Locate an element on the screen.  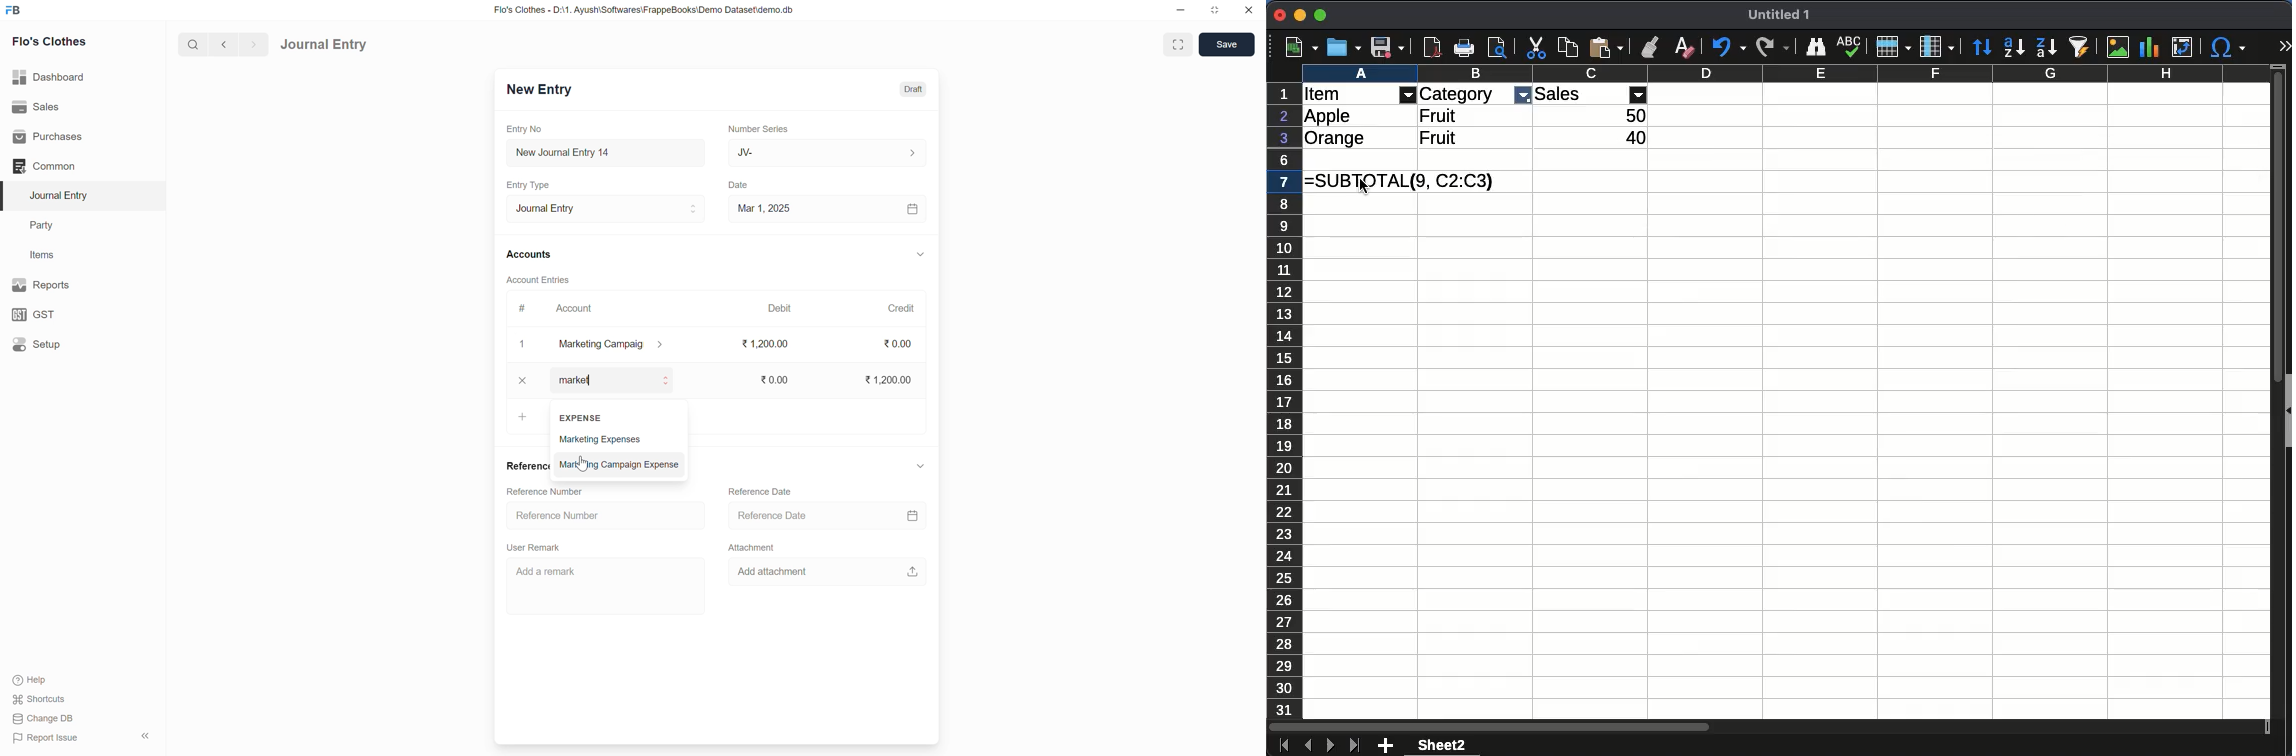
Party is located at coordinates (45, 226).